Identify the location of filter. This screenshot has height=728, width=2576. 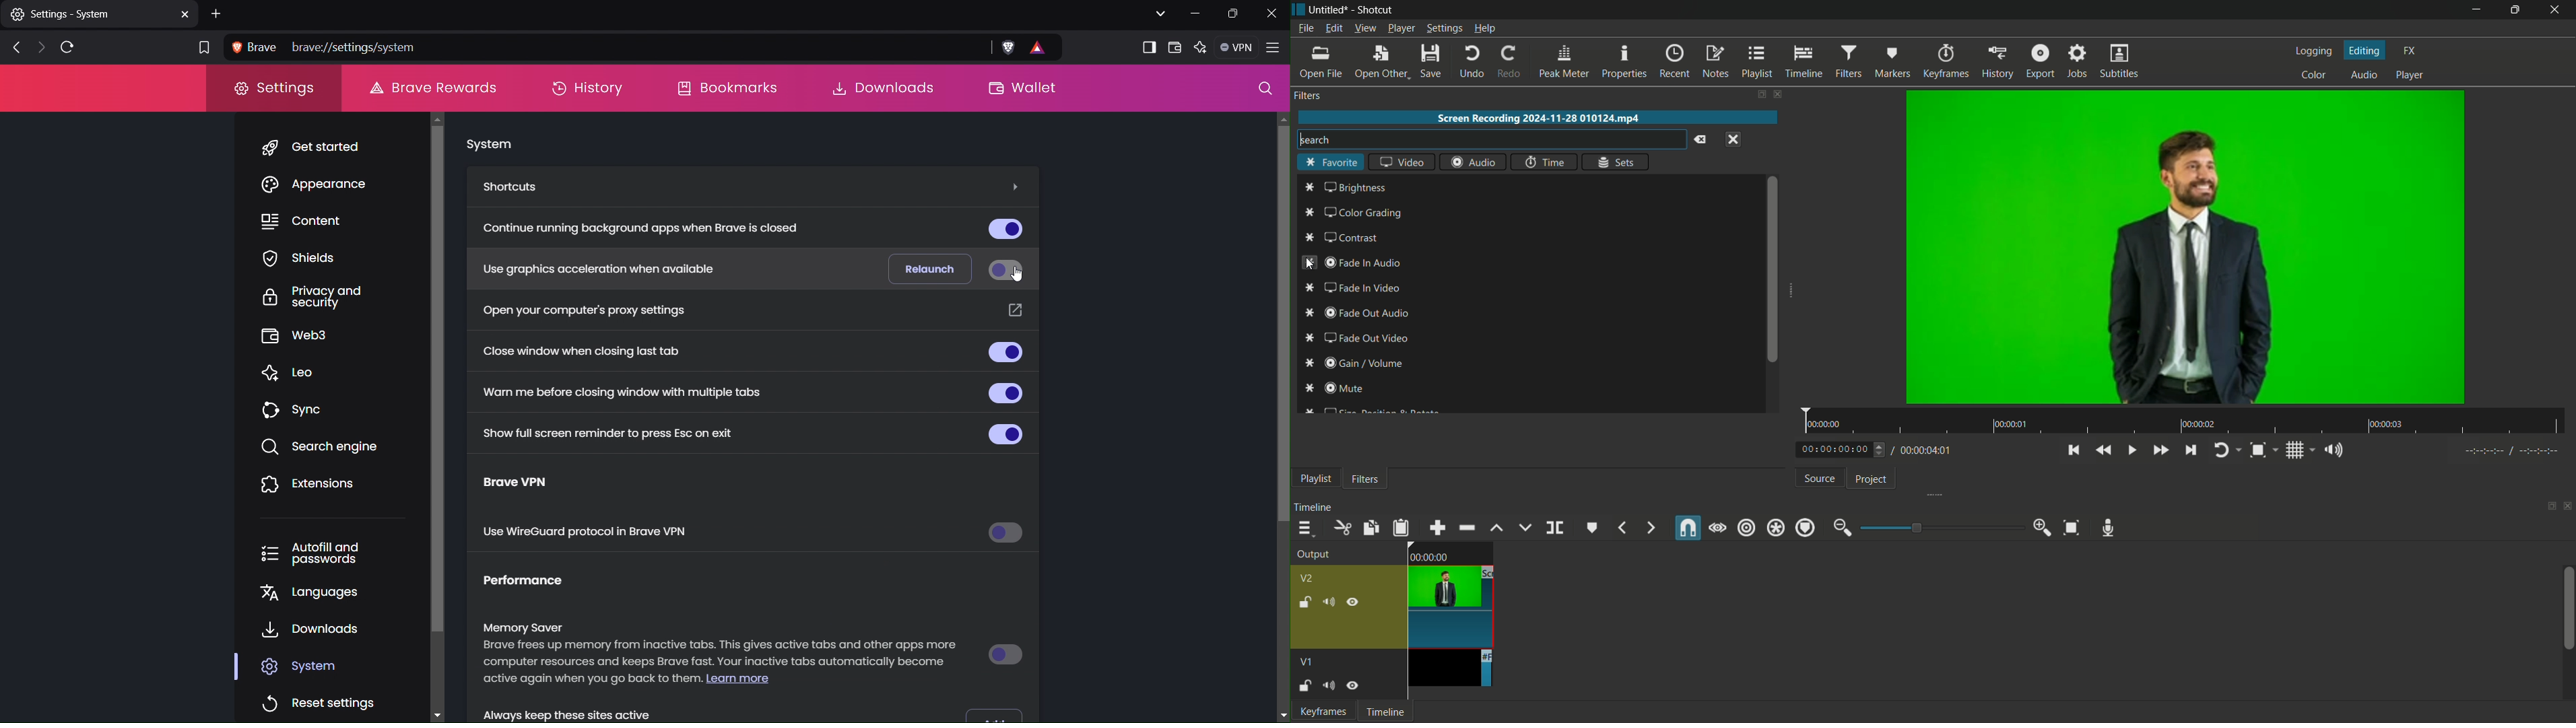
(1364, 478).